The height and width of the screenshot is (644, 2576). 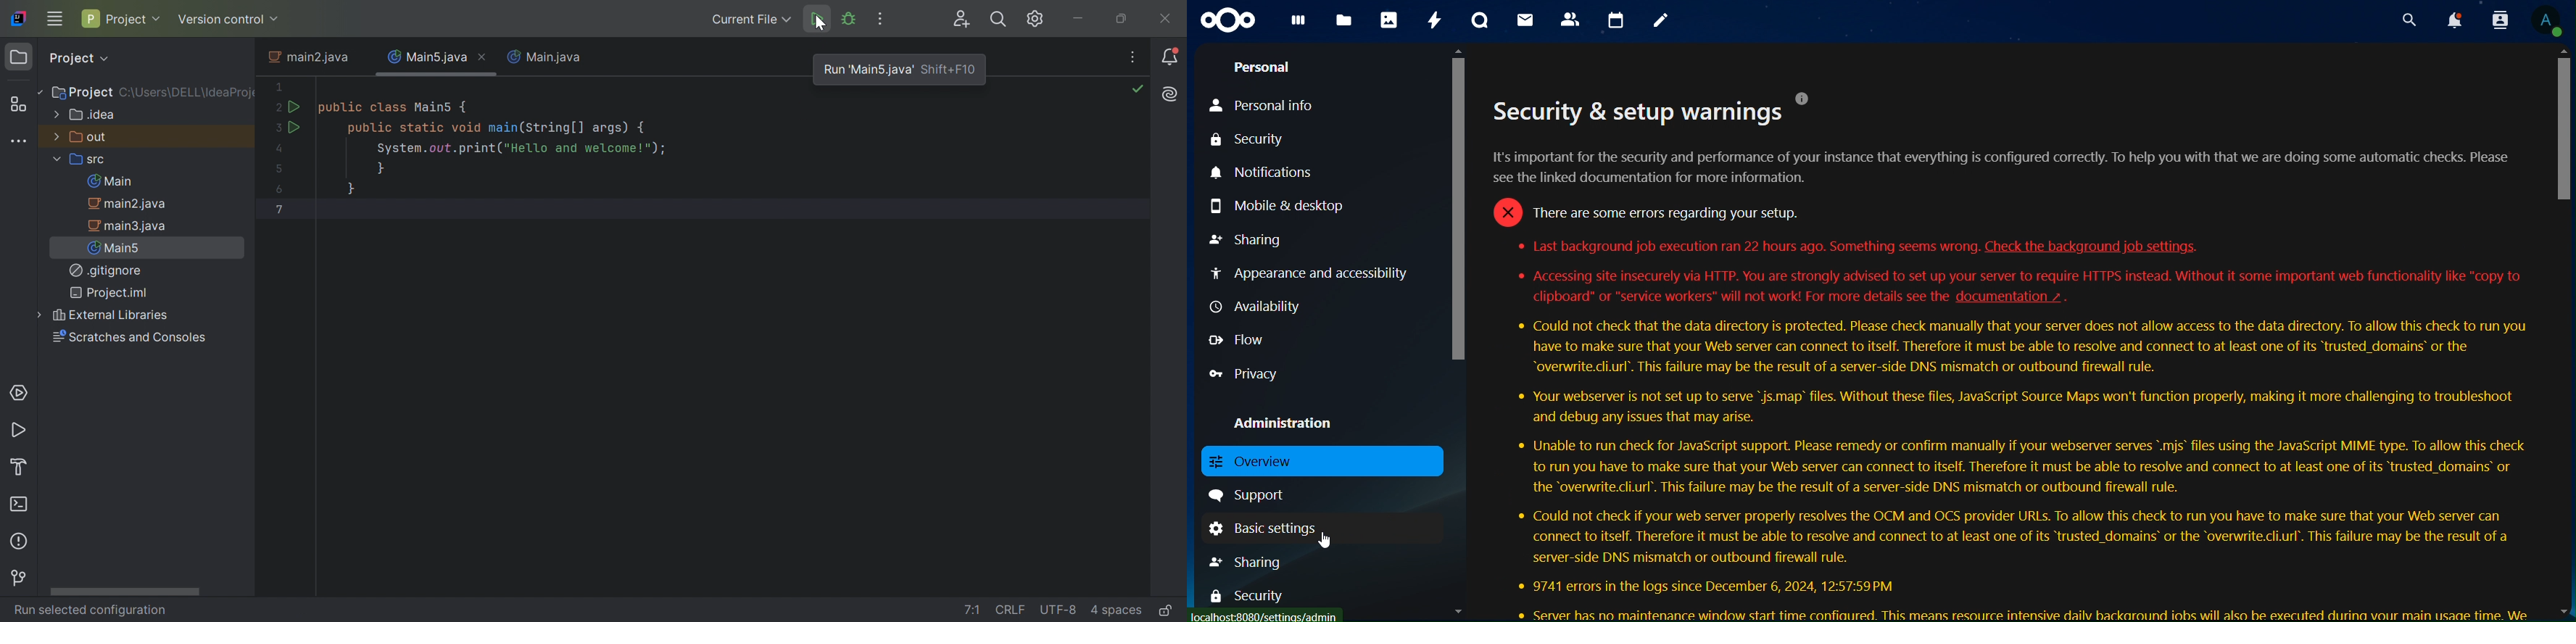 What do you see at coordinates (1262, 562) in the screenshot?
I see `sharing` at bounding box center [1262, 562].